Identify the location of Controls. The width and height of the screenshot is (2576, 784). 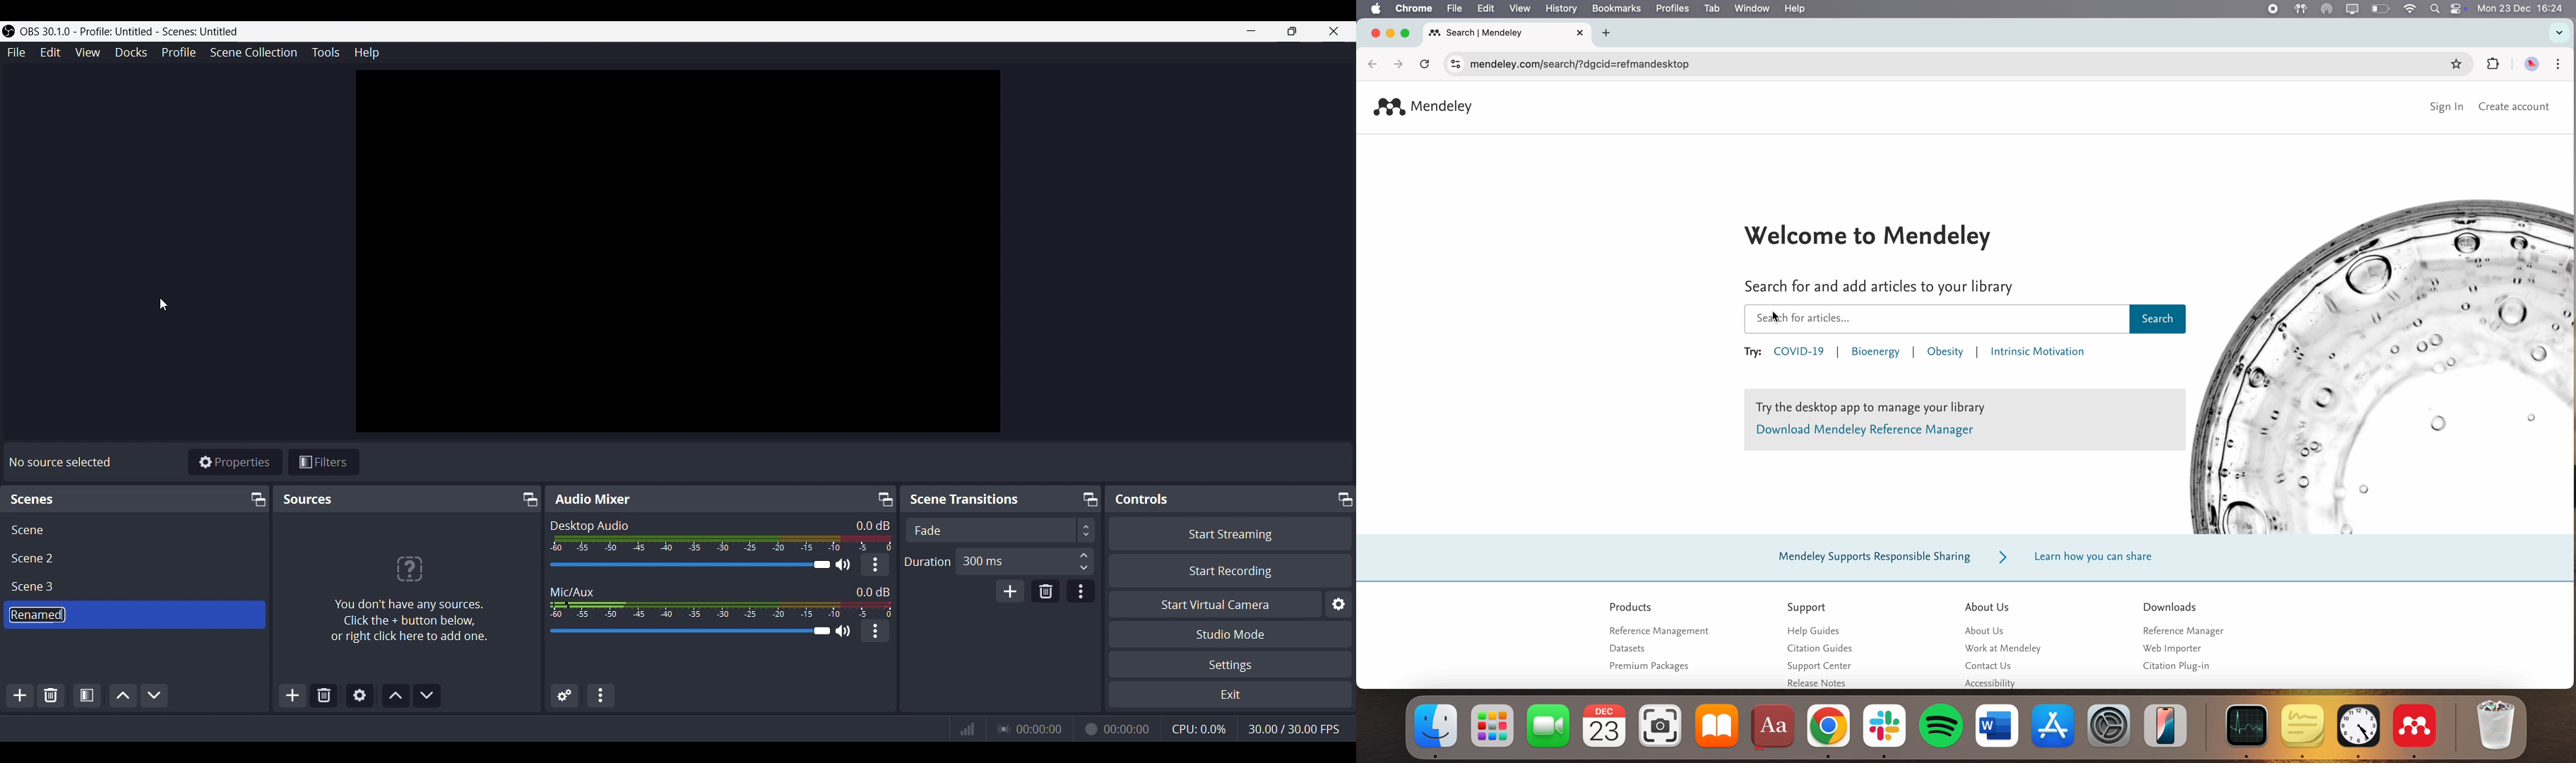
(1145, 499).